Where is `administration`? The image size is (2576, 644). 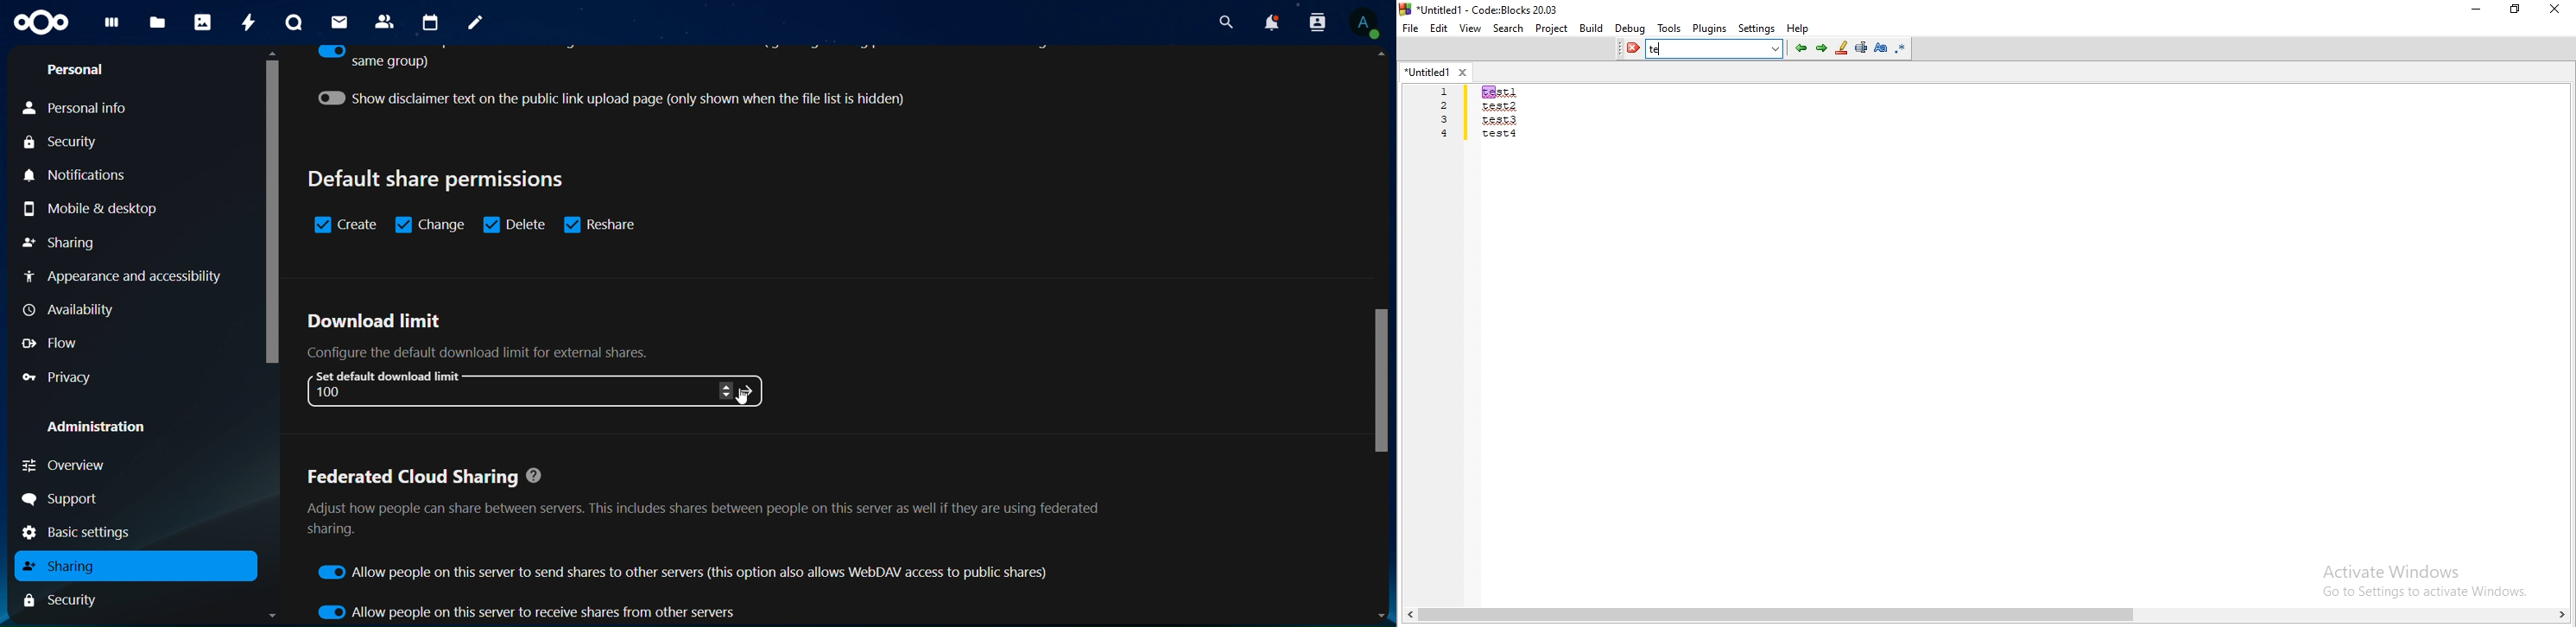
administration is located at coordinates (97, 428).